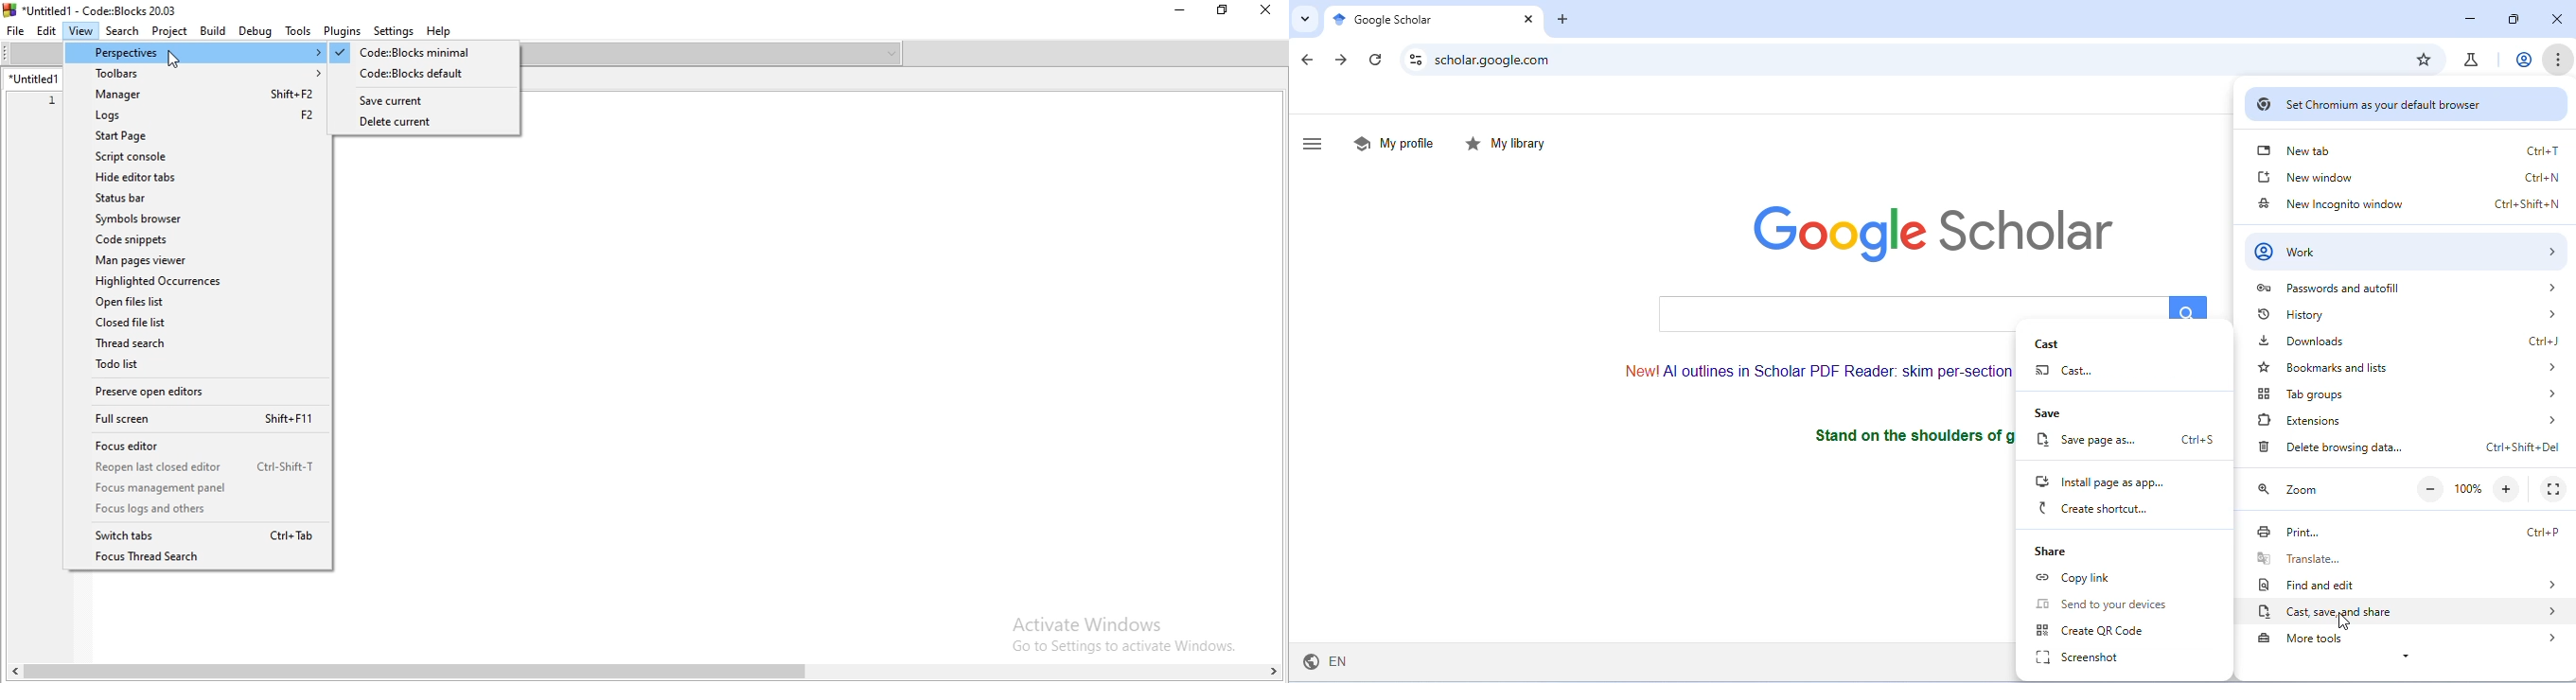 The image size is (2576, 700). What do you see at coordinates (47, 31) in the screenshot?
I see `Edit ` at bounding box center [47, 31].